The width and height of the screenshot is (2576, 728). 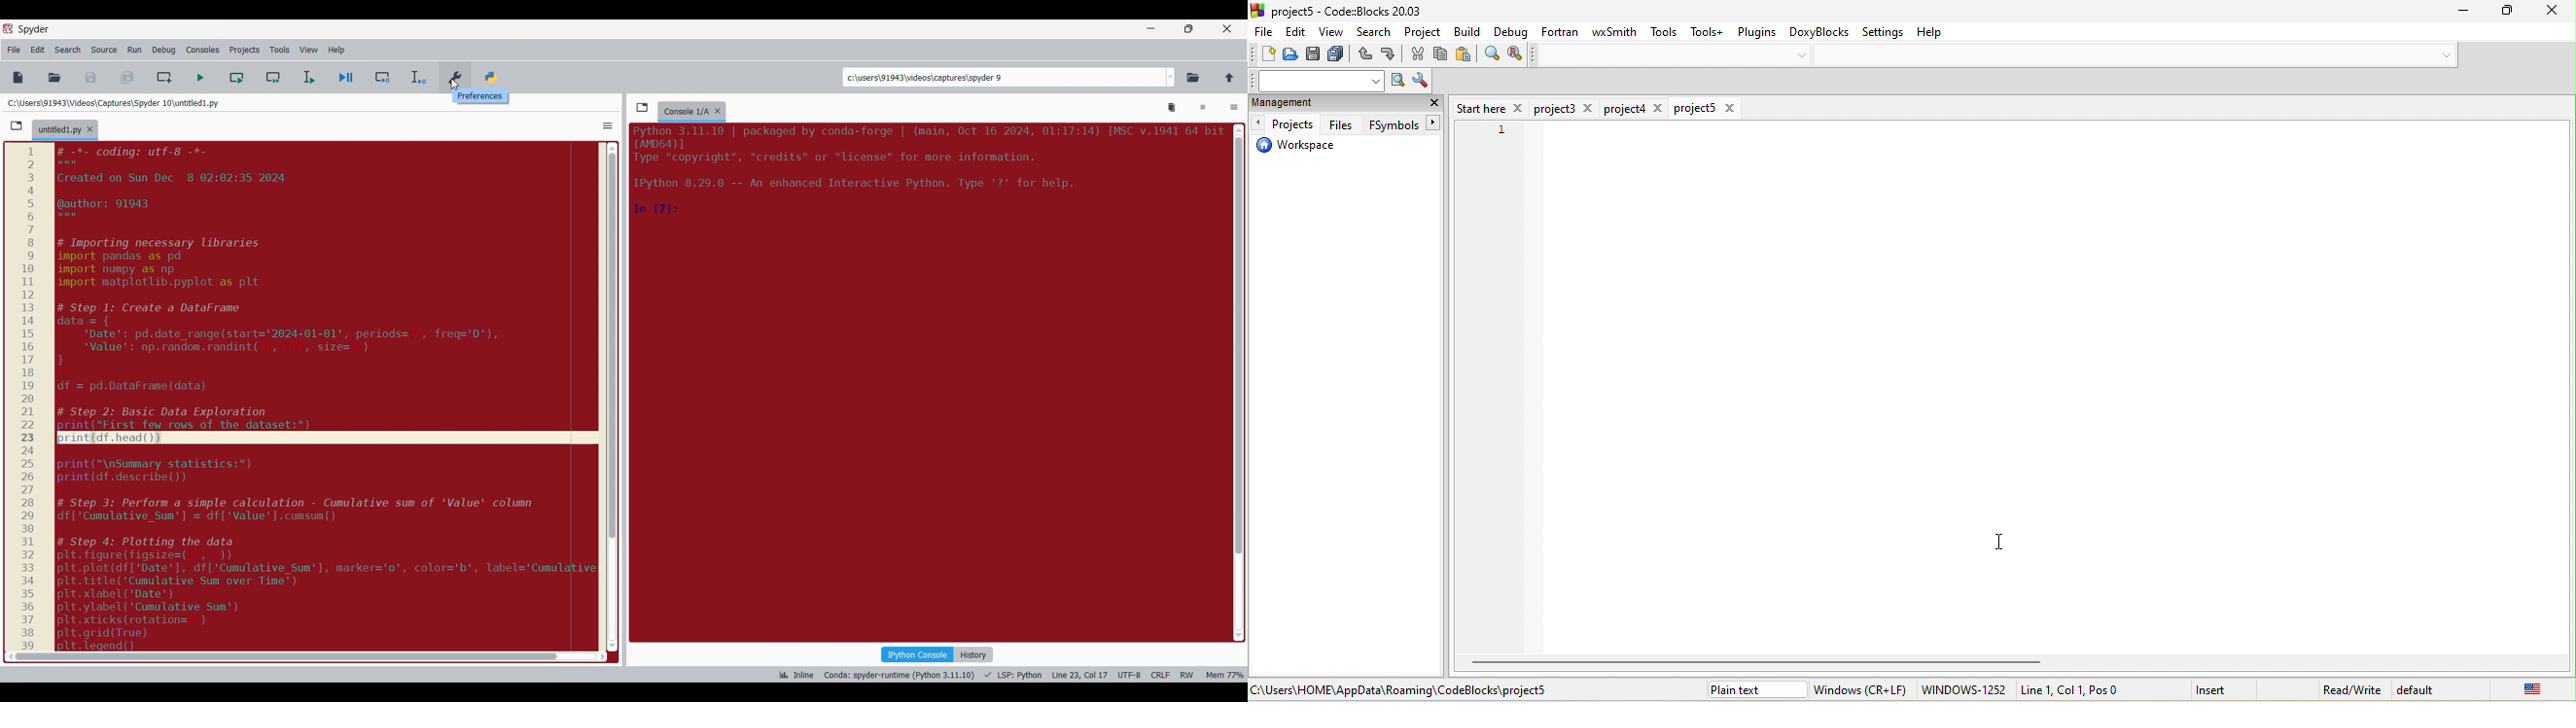 What do you see at coordinates (336, 50) in the screenshot?
I see `Help menu` at bounding box center [336, 50].